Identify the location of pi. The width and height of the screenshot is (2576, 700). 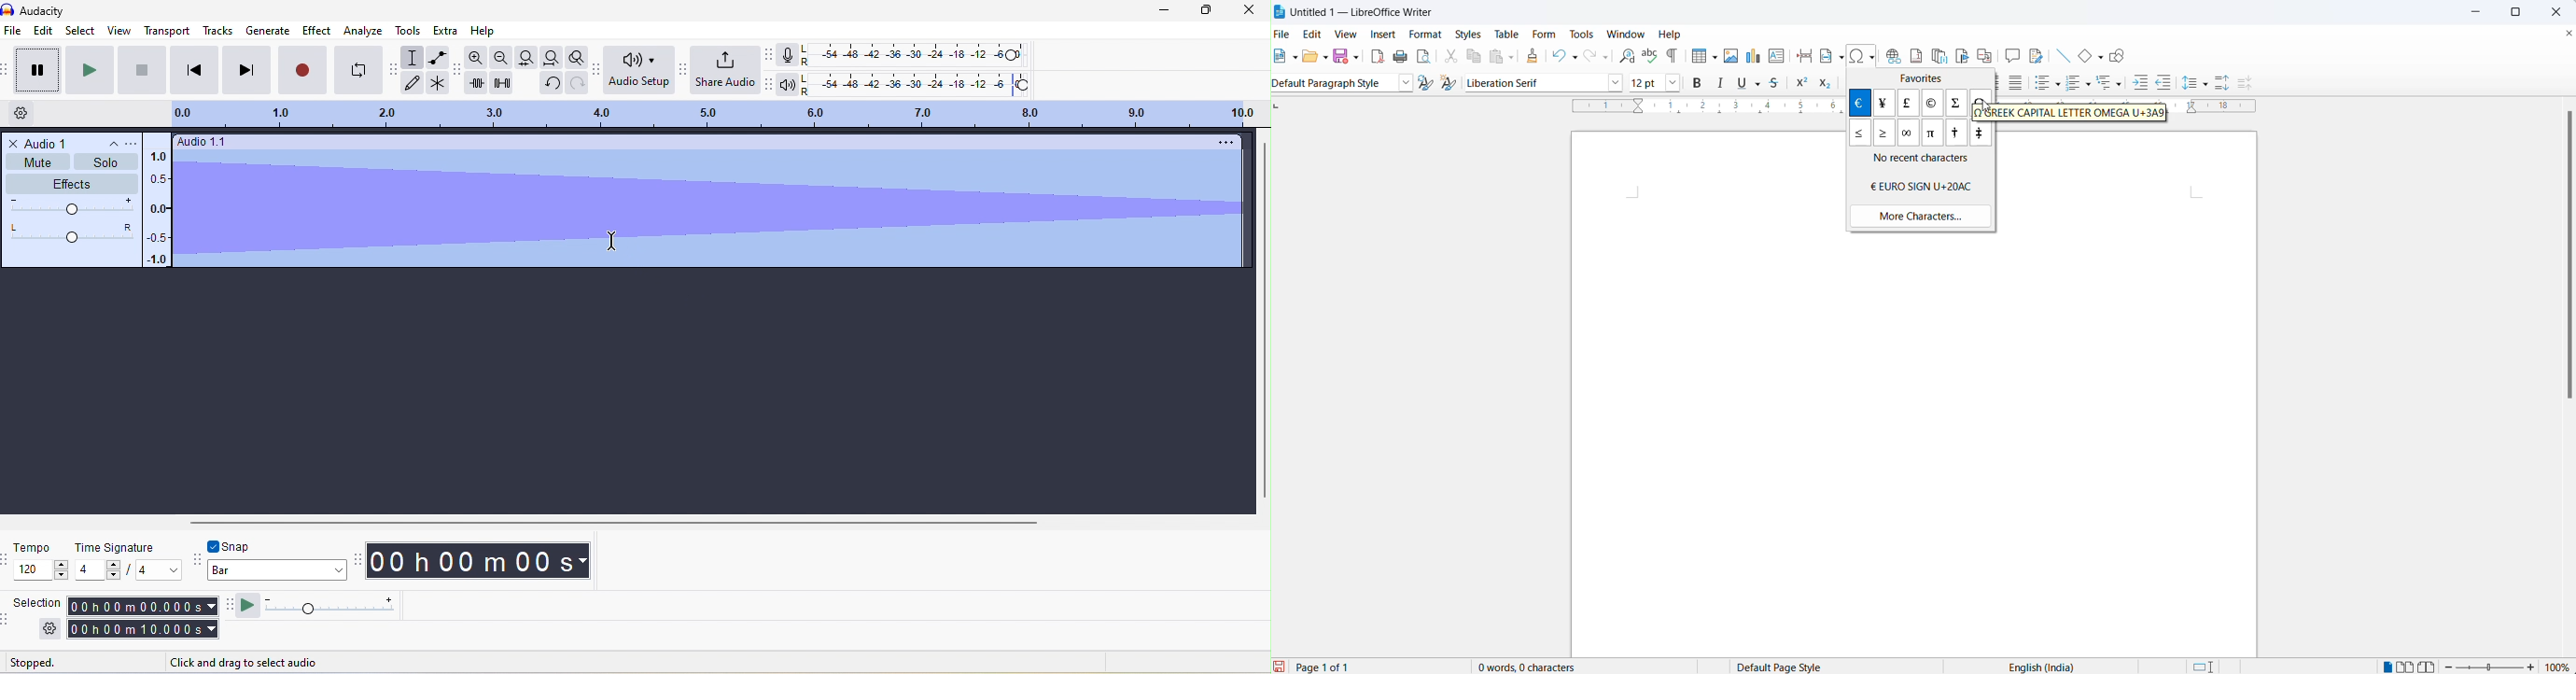
(1933, 135).